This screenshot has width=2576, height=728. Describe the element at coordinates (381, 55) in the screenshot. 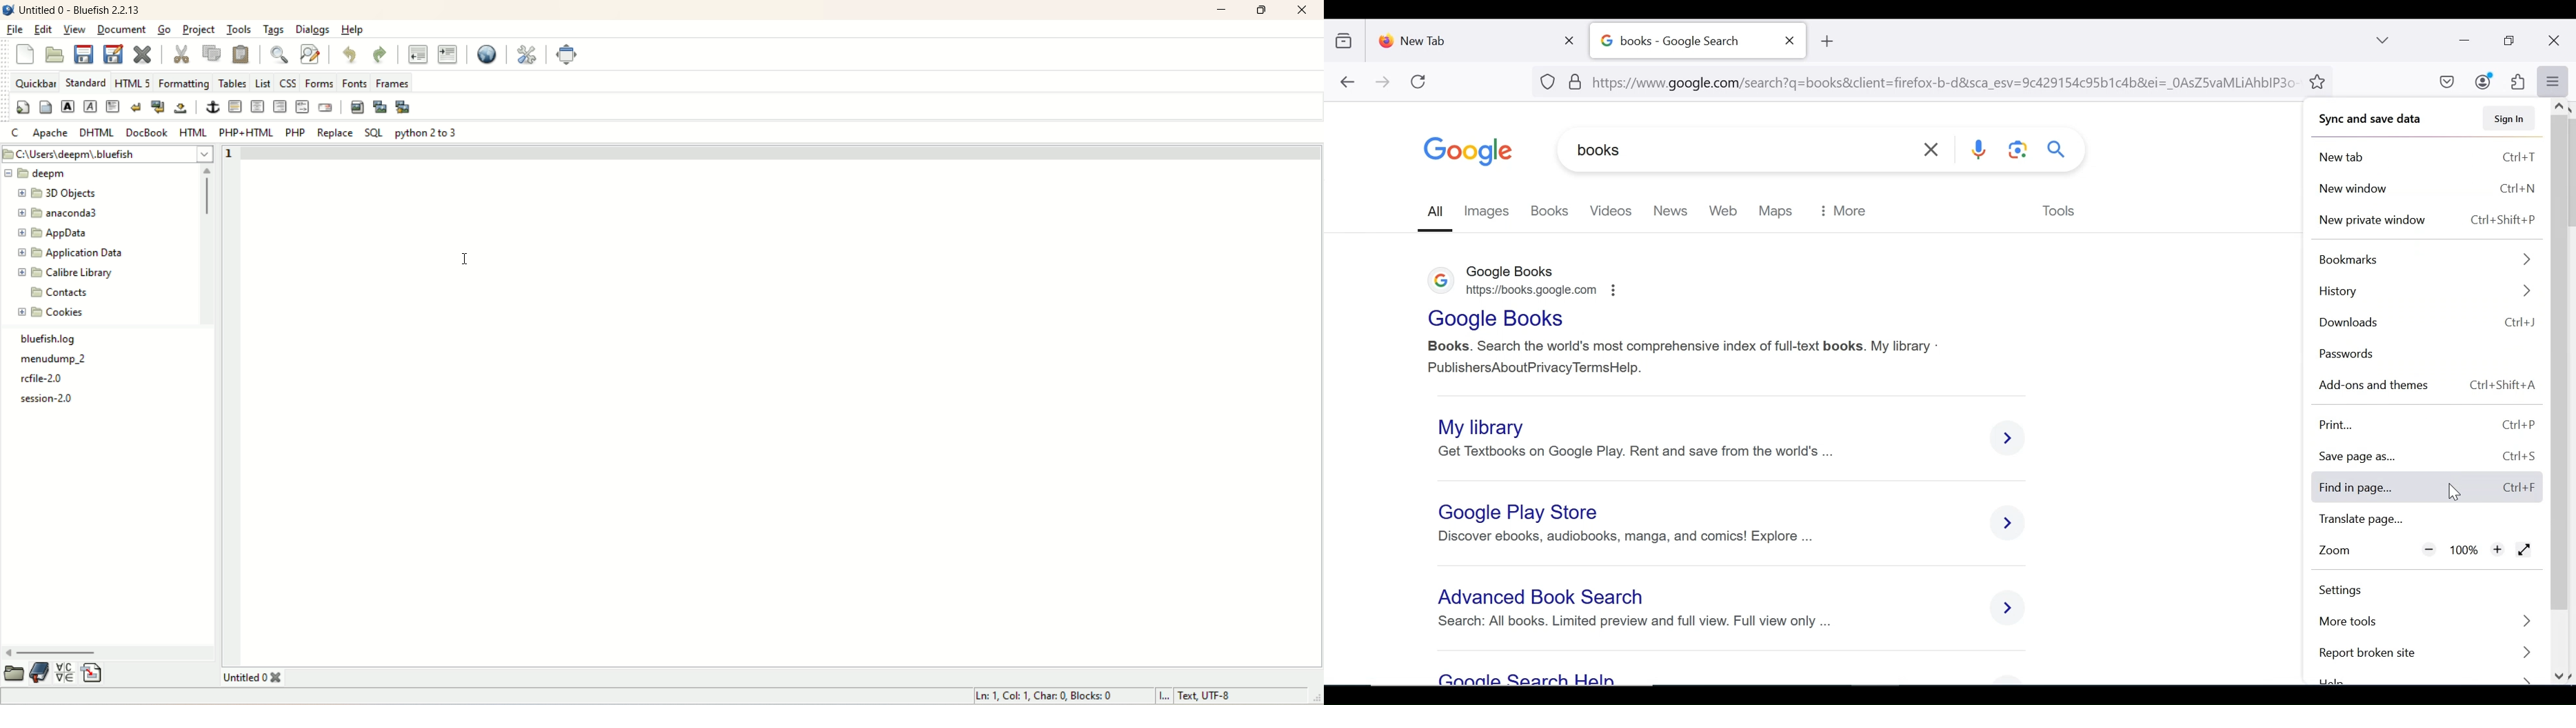

I see `redo` at that location.